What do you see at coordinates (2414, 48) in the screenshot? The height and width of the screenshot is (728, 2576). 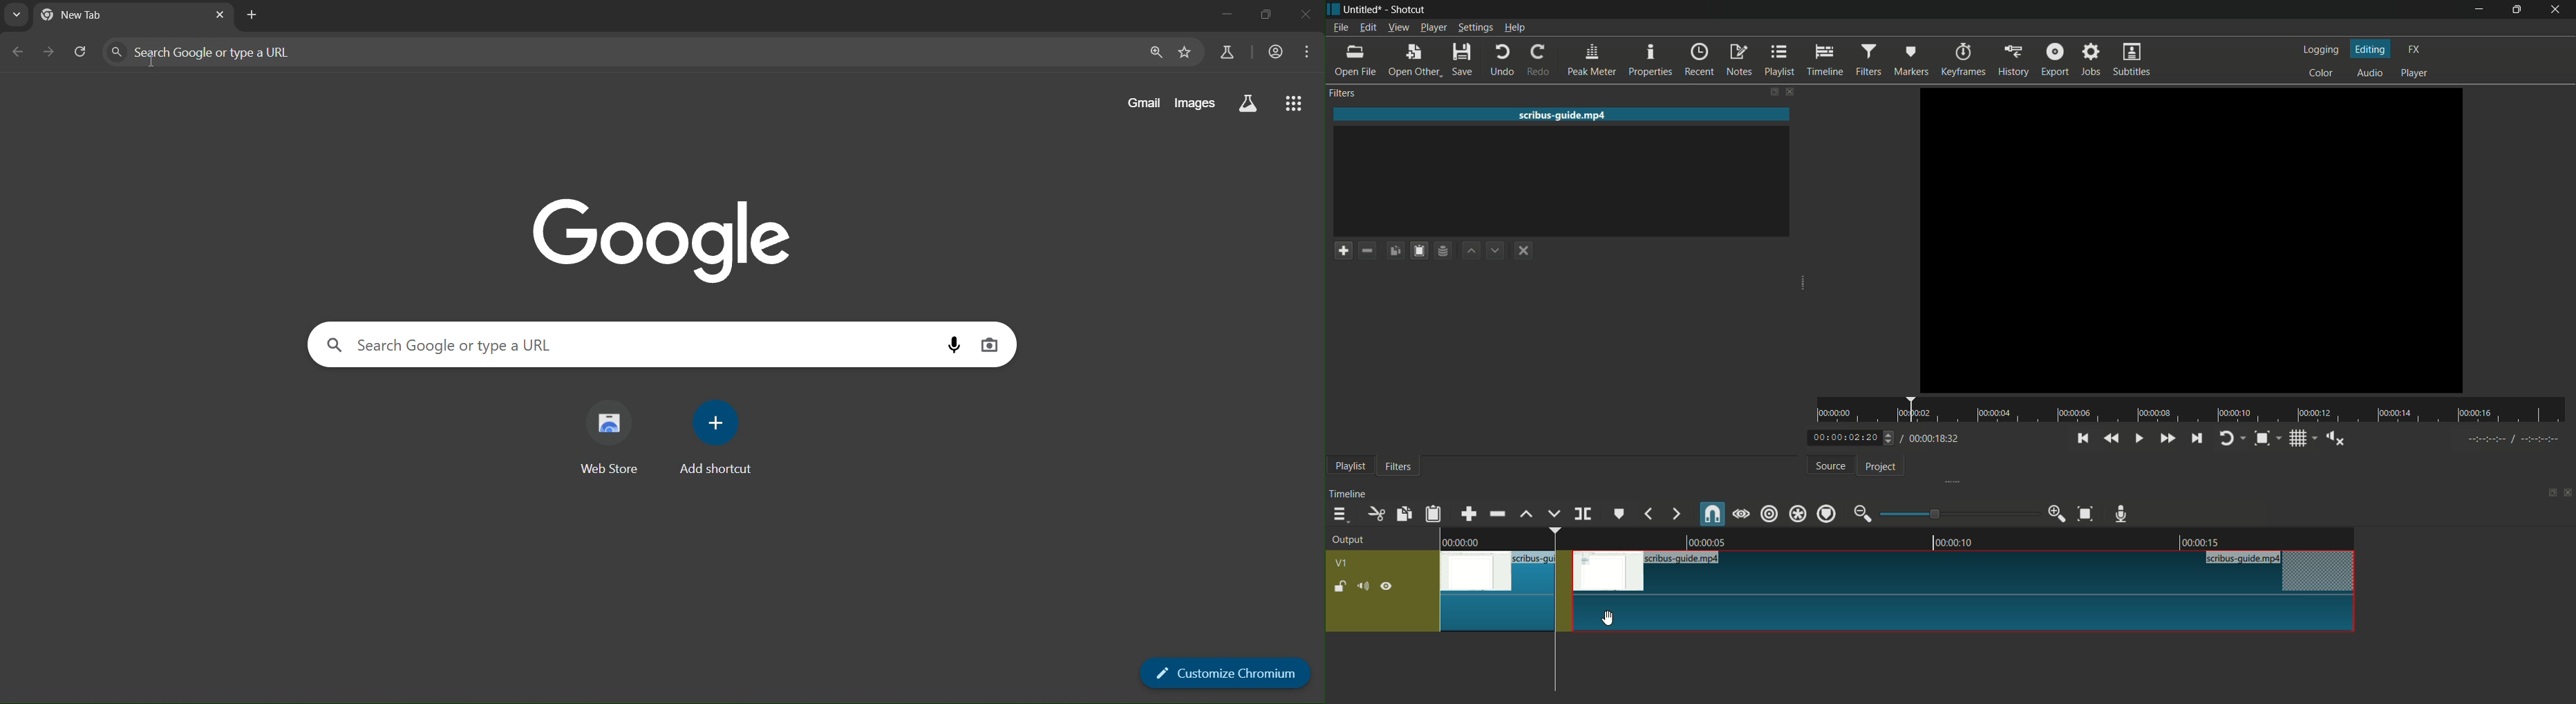 I see `fx` at bounding box center [2414, 48].